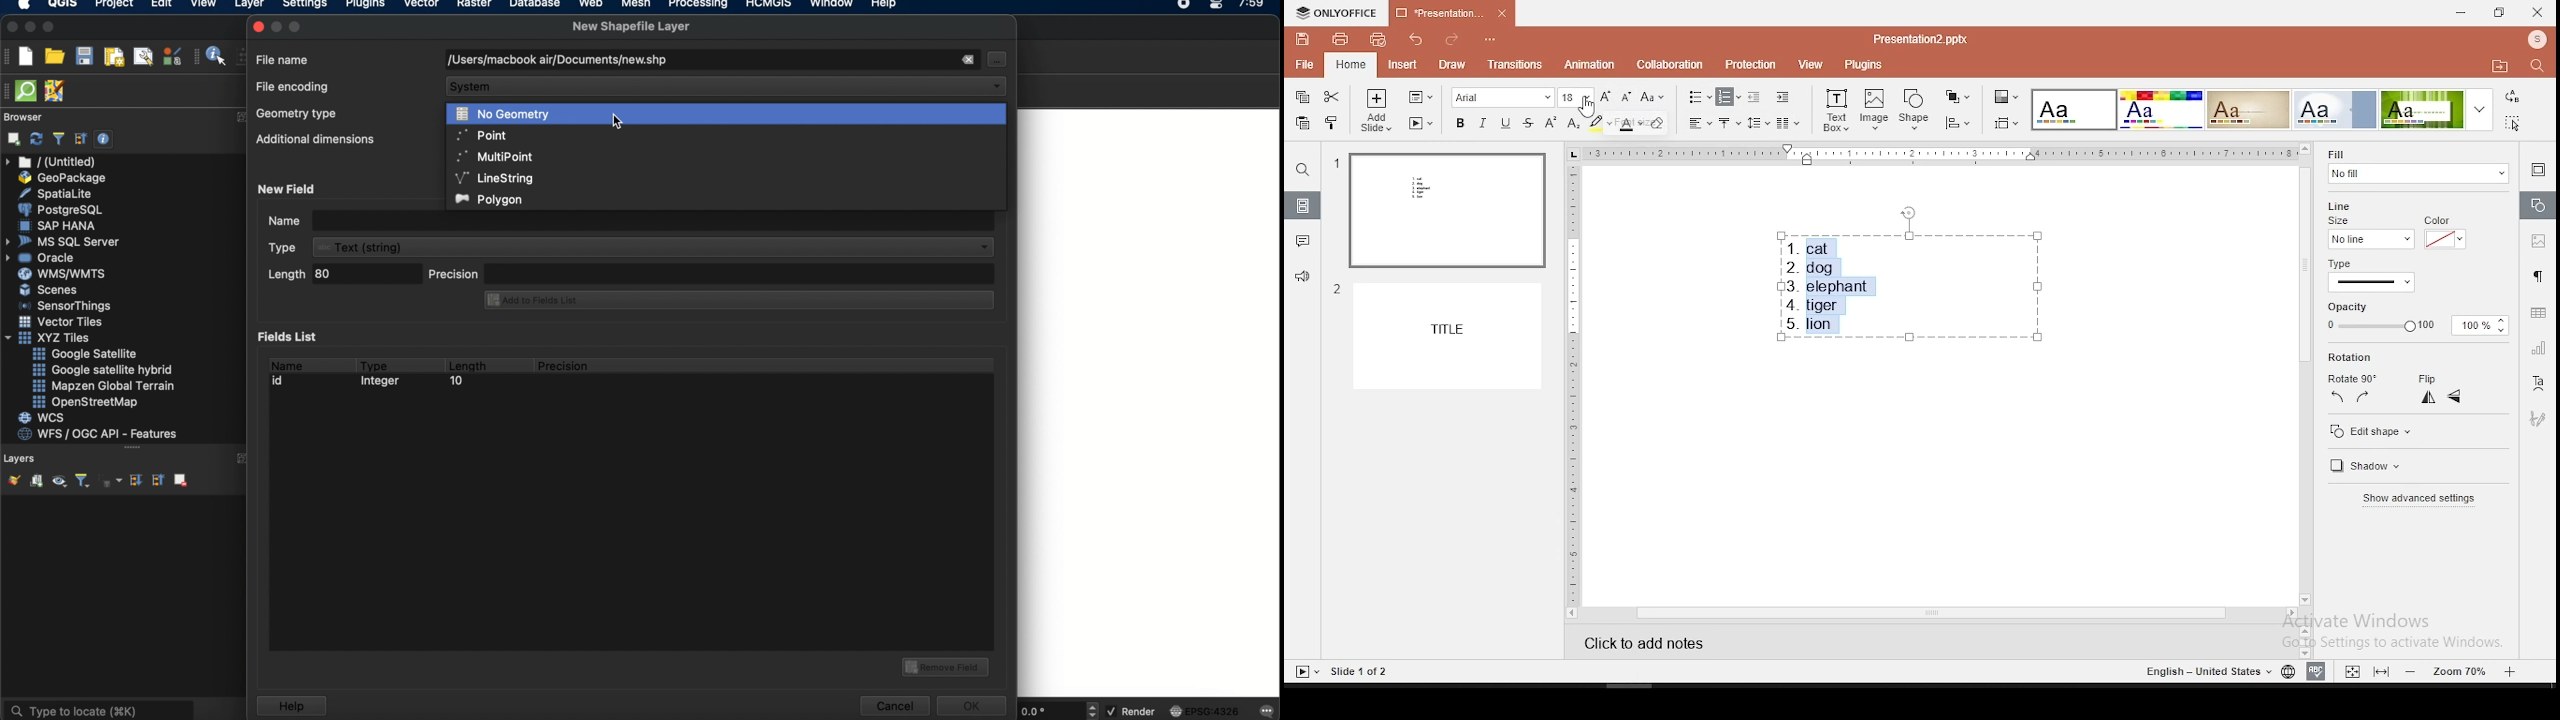 This screenshot has width=2576, height=728. What do you see at coordinates (2004, 96) in the screenshot?
I see `change color theme` at bounding box center [2004, 96].